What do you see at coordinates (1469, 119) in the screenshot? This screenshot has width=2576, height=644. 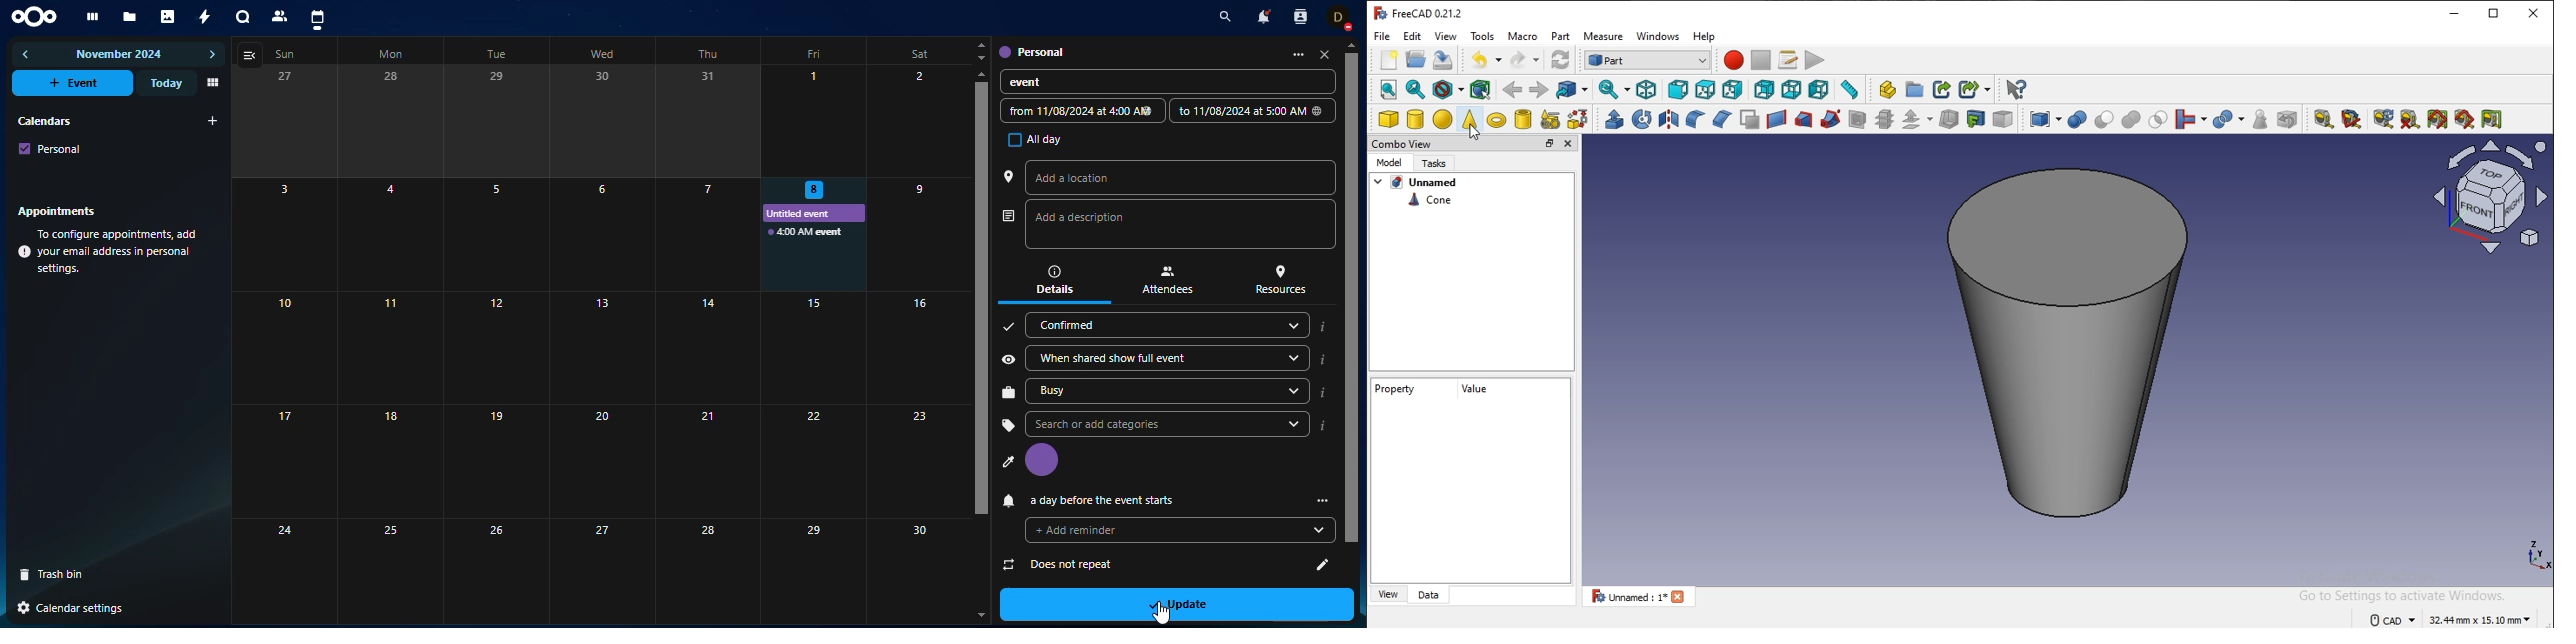 I see `cone` at bounding box center [1469, 119].